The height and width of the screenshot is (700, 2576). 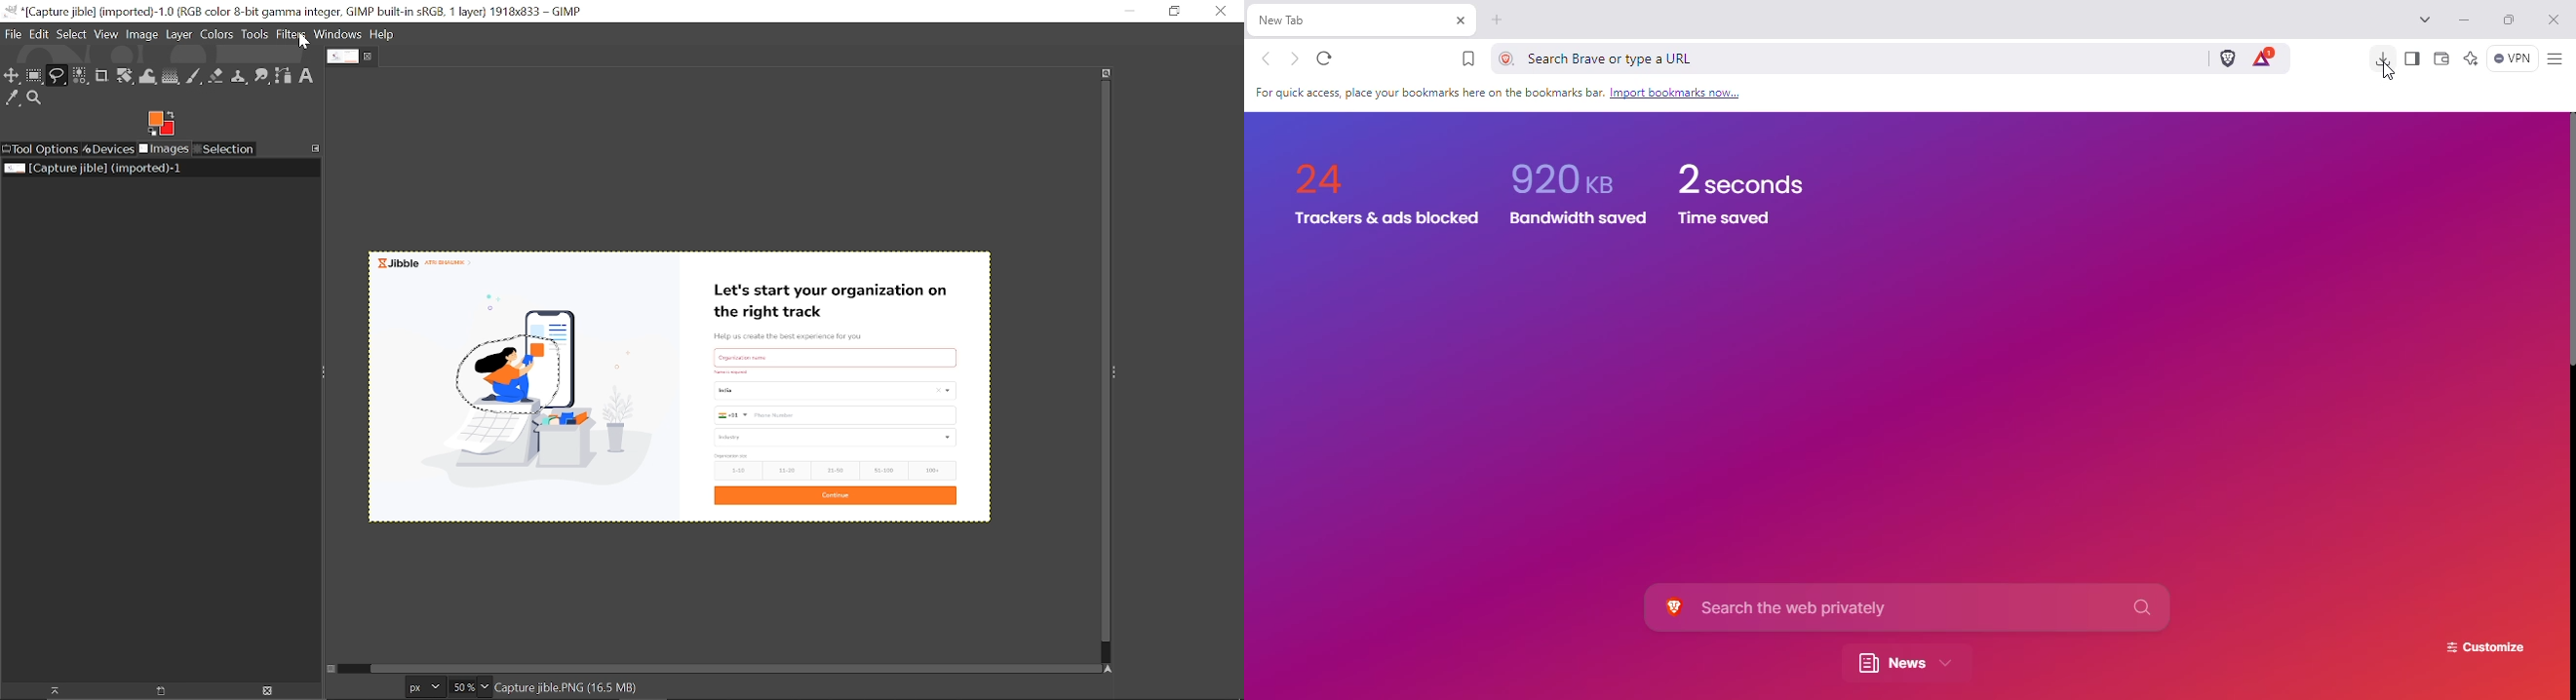 I want to click on Current image, so click(x=795, y=385).